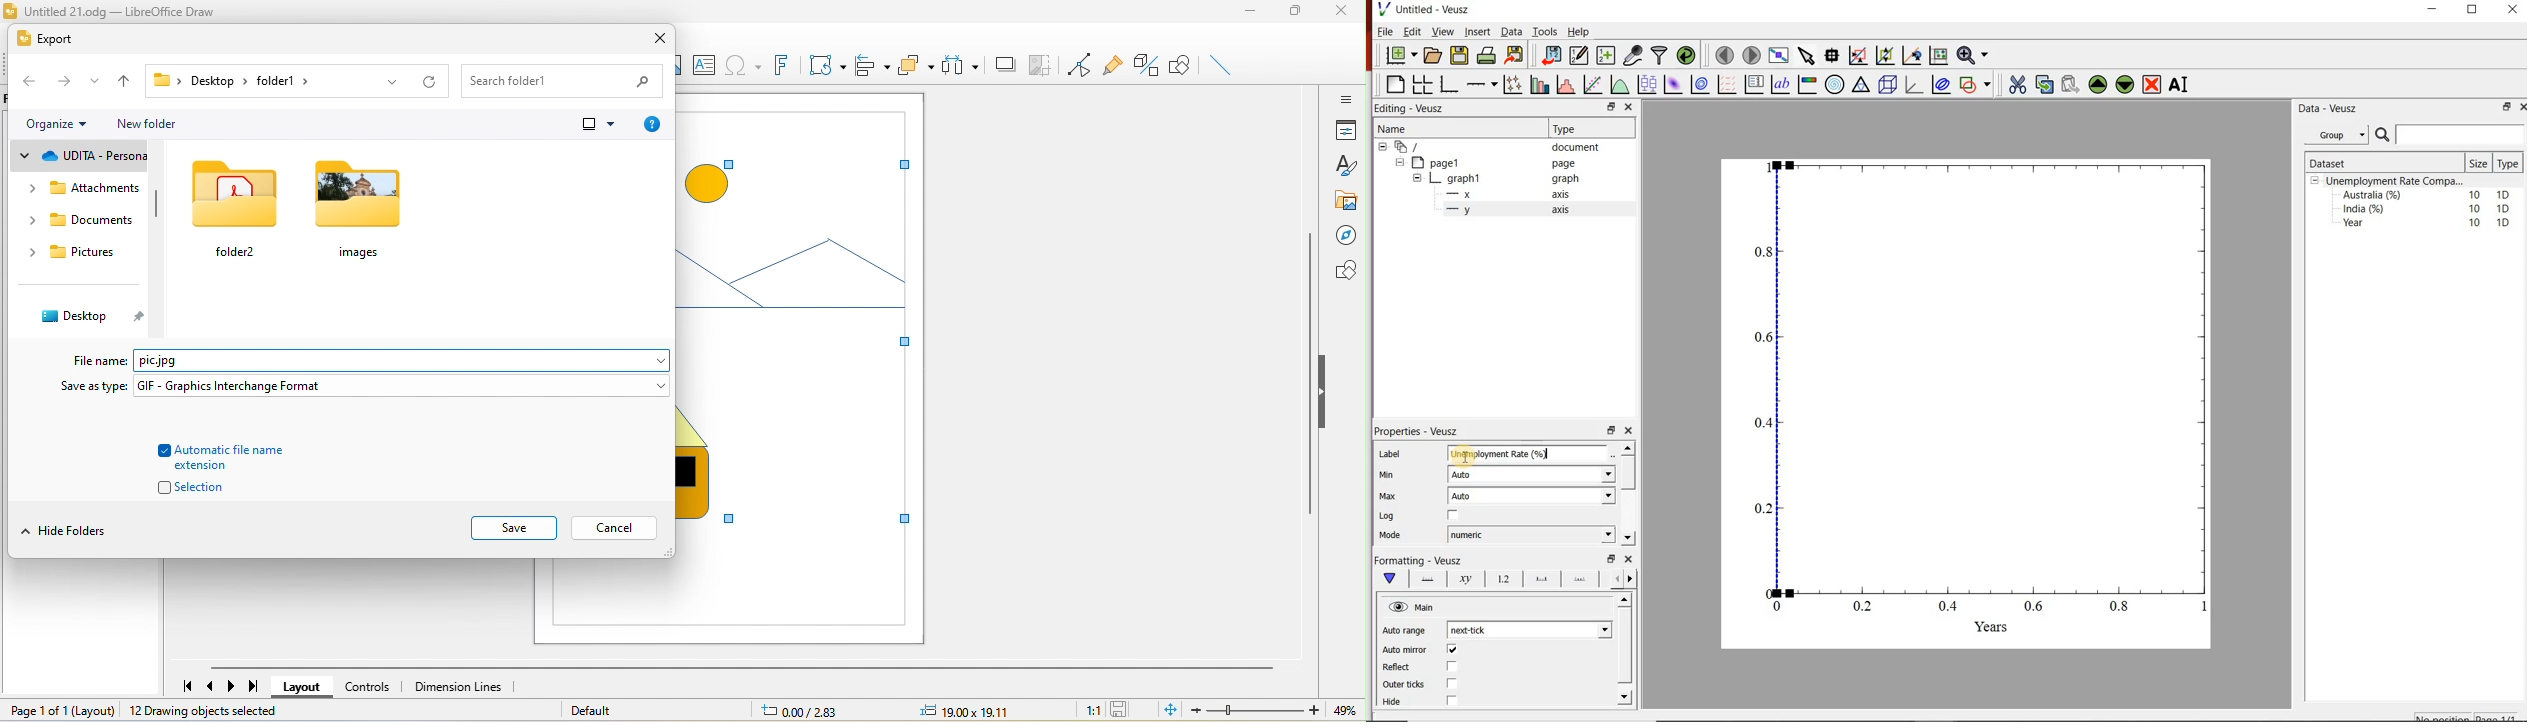  What do you see at coordinates (1293, 15) in the screenshot?
I see `maximize` at bounding box center [1293, 15].